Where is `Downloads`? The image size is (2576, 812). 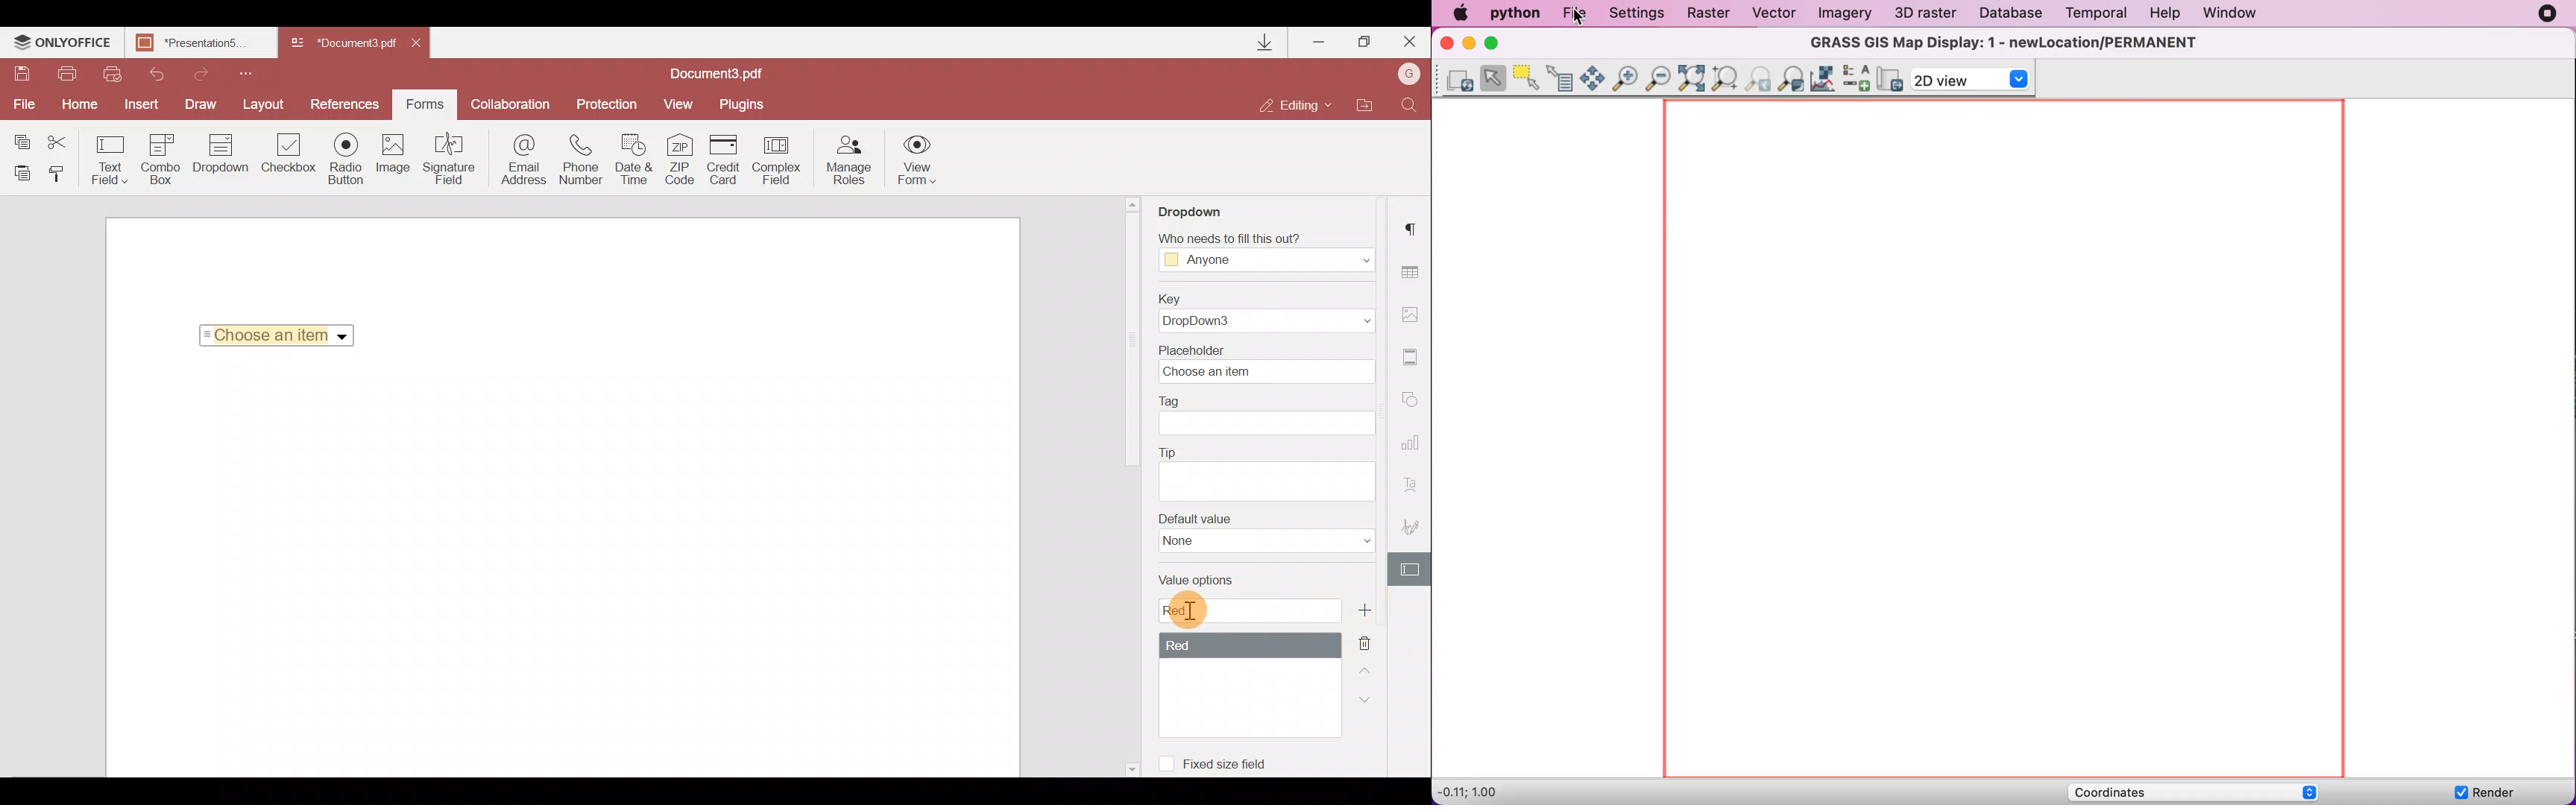 Downloads is located at coordinates (1267, 42).